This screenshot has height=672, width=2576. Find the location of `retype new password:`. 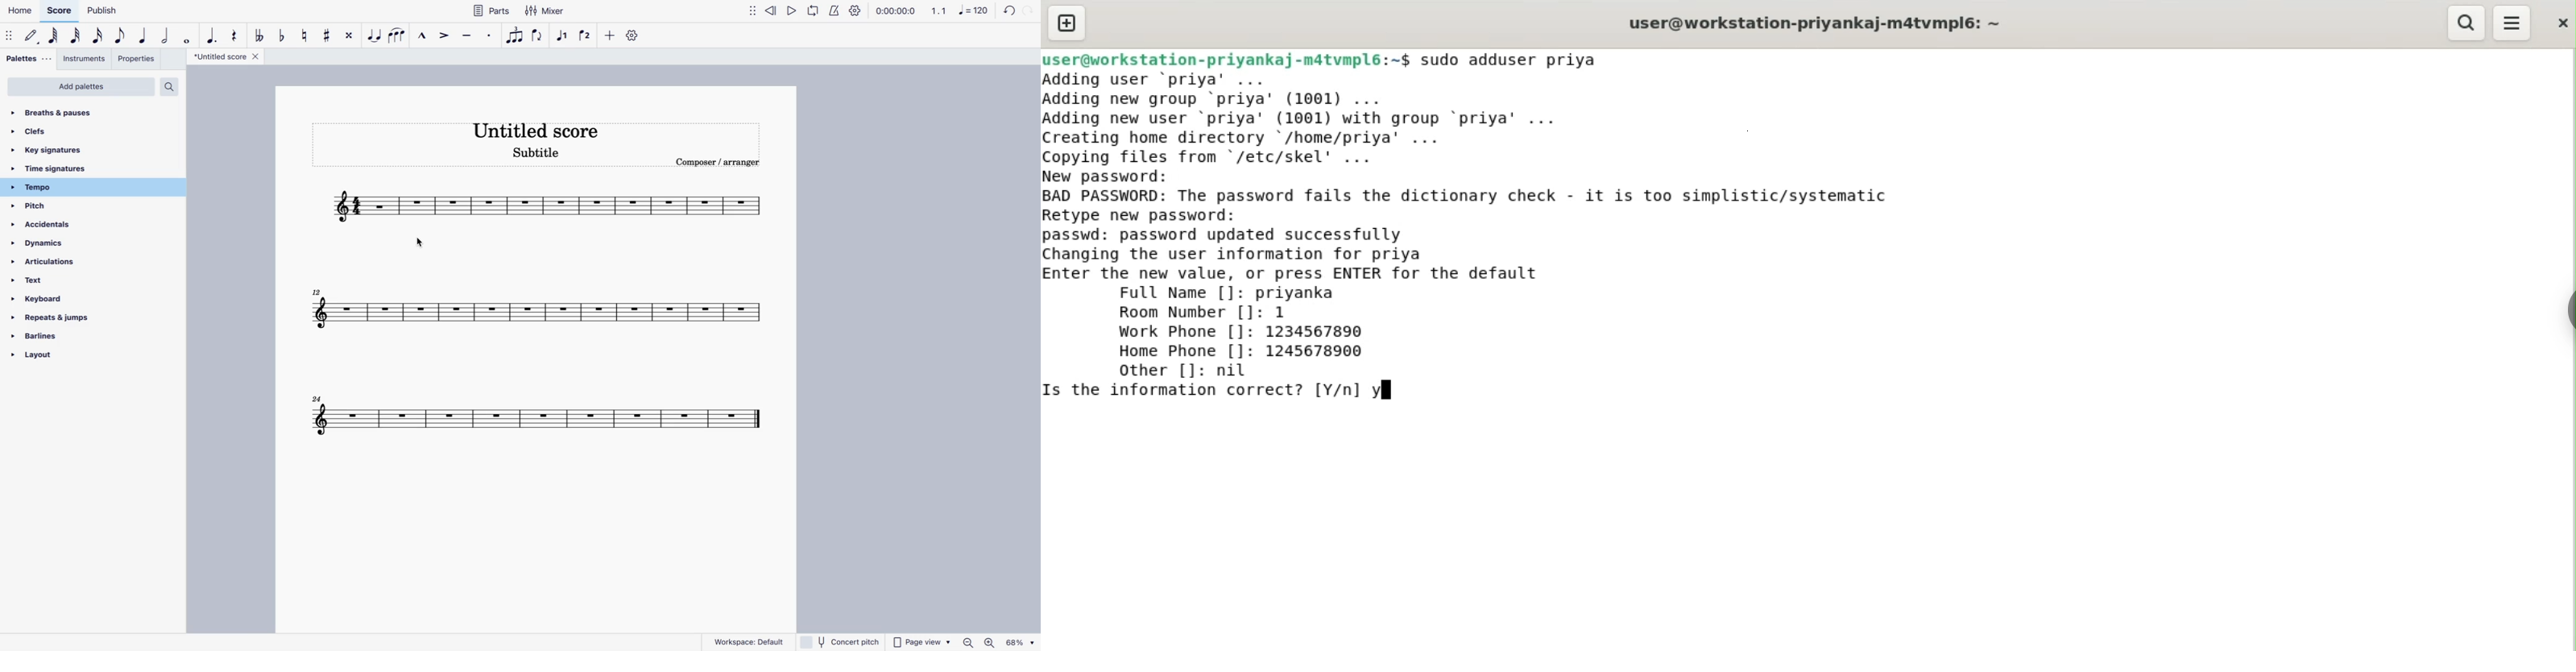

retype new password: is located at coordinates (1152, 214).